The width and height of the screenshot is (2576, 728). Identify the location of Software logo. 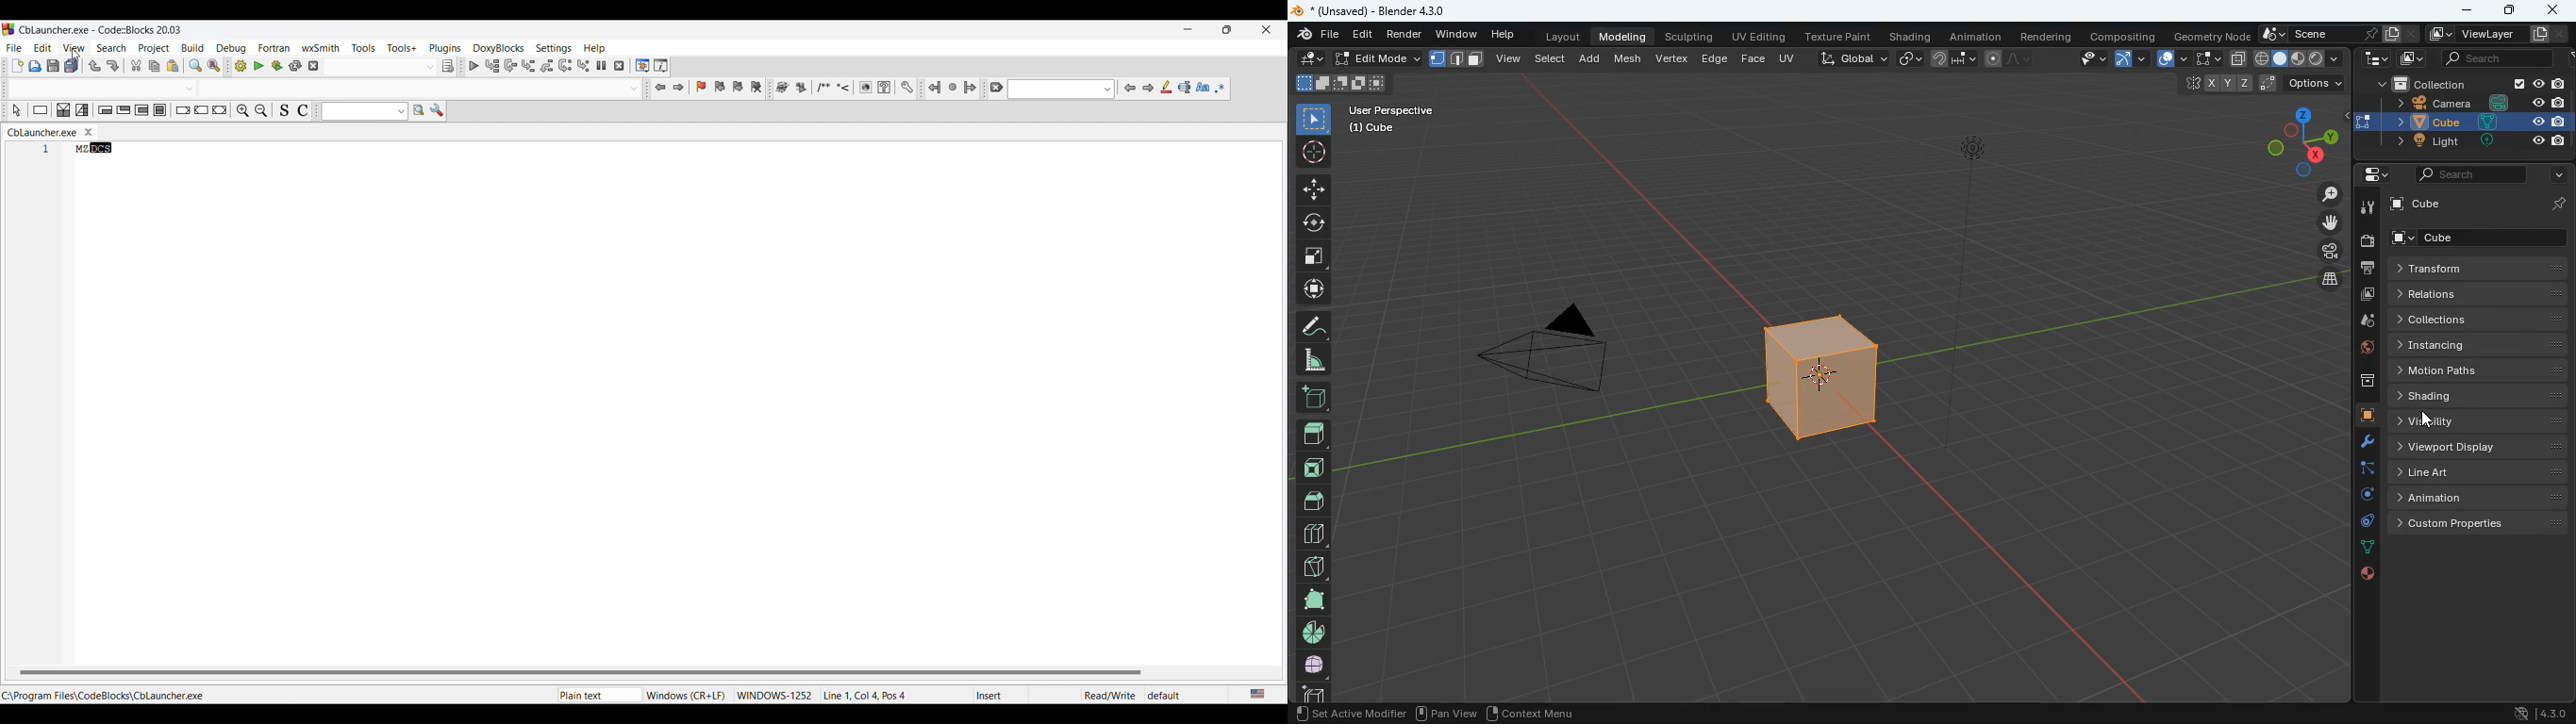
(9, 29).